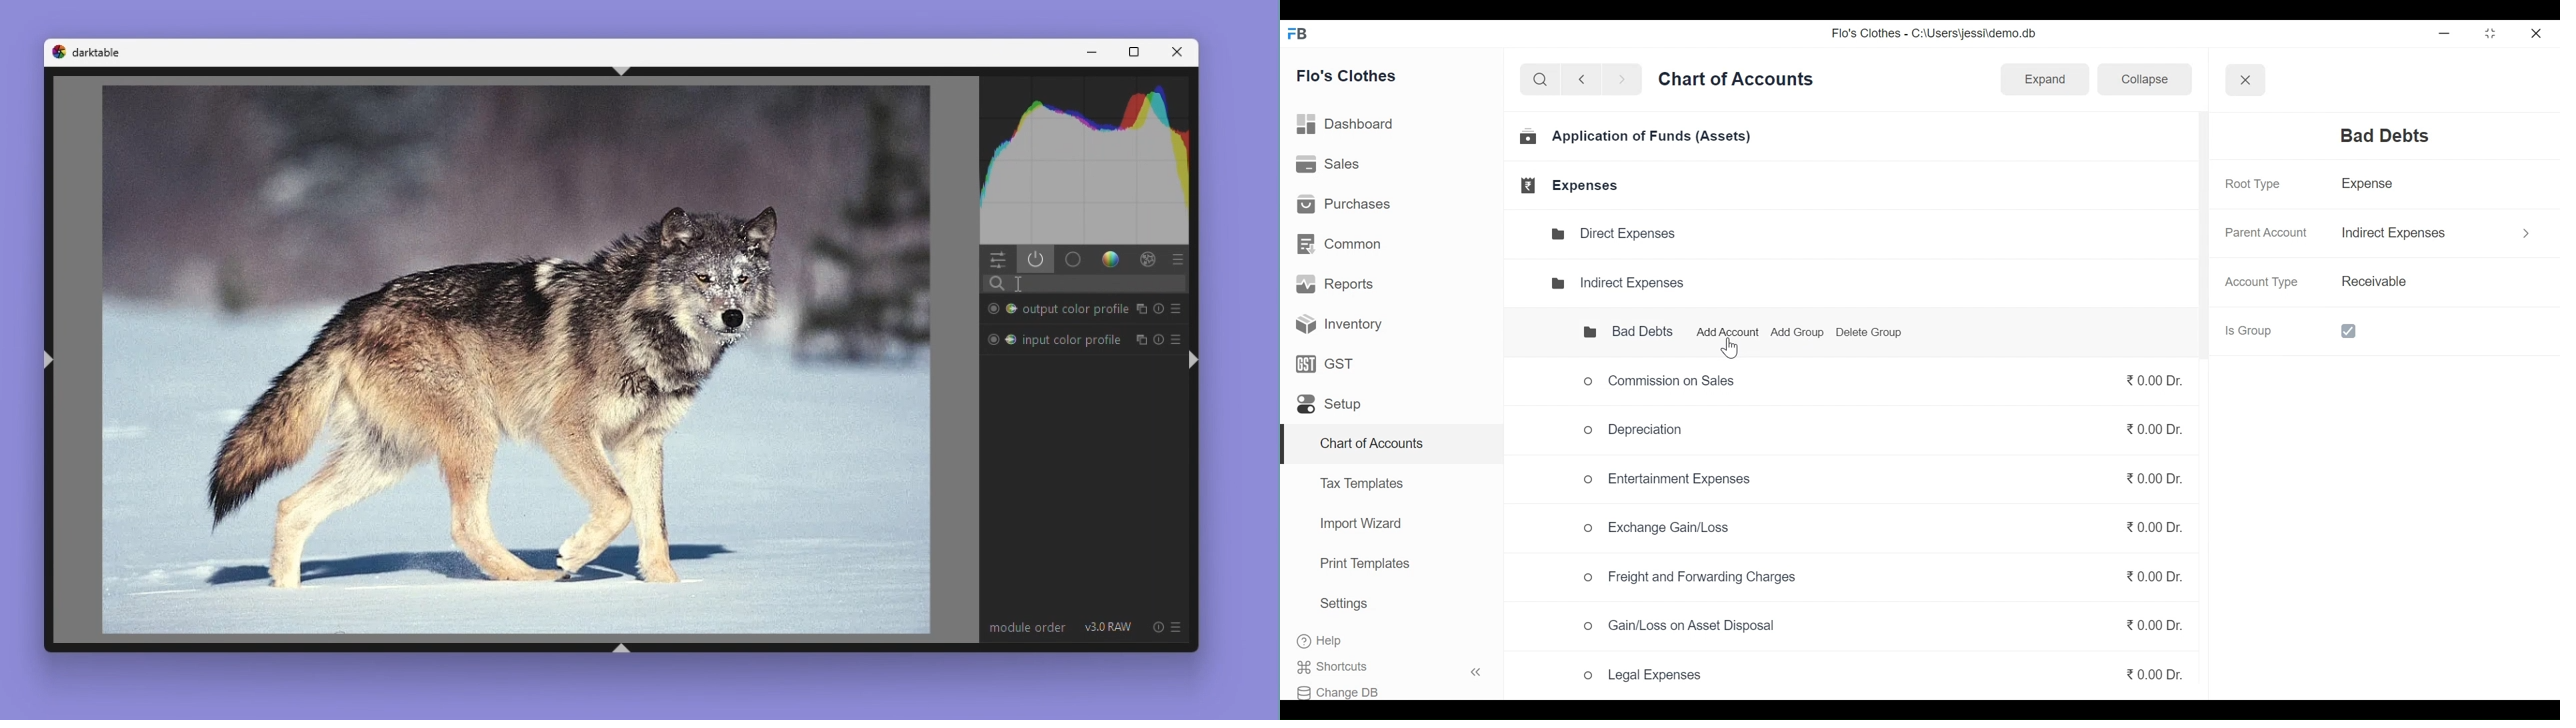  What do you see at coordinates (1572, 185) in the screenshot?
I see `Expenses` at bounding box center [1572, 185].